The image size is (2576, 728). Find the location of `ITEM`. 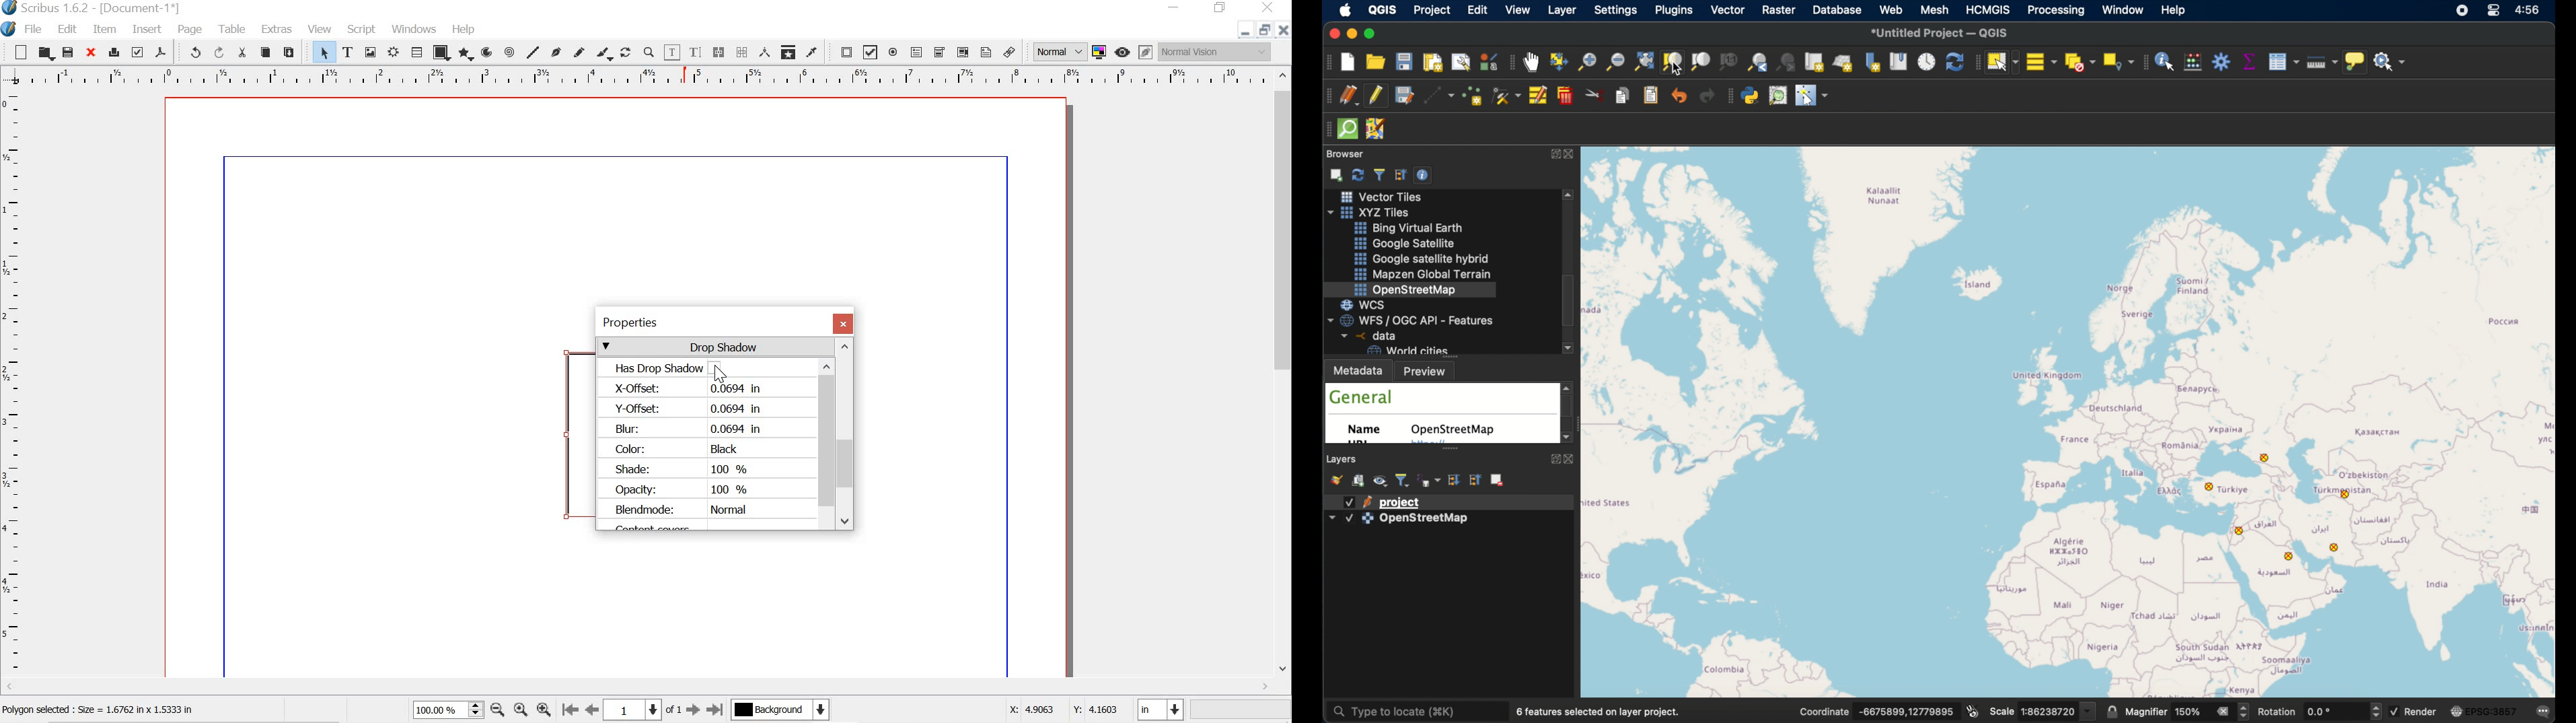

ITEM is located at coordinates (106, 30).